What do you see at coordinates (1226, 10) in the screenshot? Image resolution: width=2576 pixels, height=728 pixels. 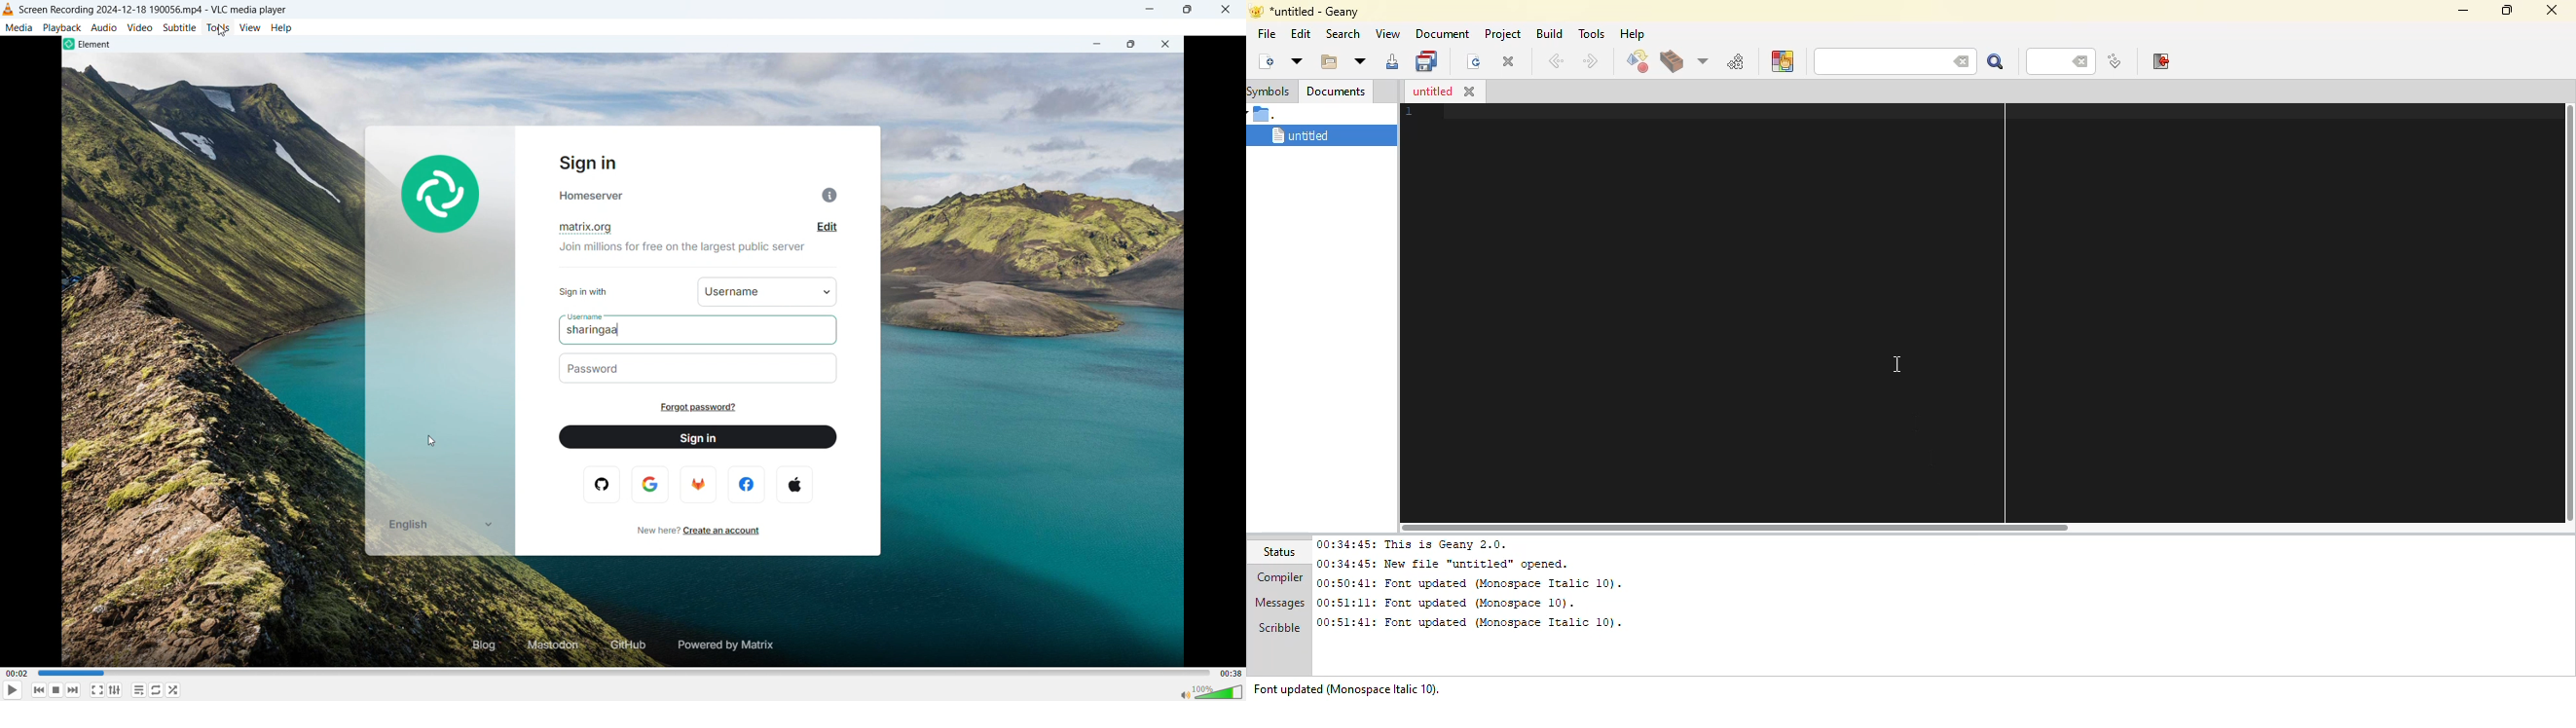 I see `close` at bounding box center [1226, 10].